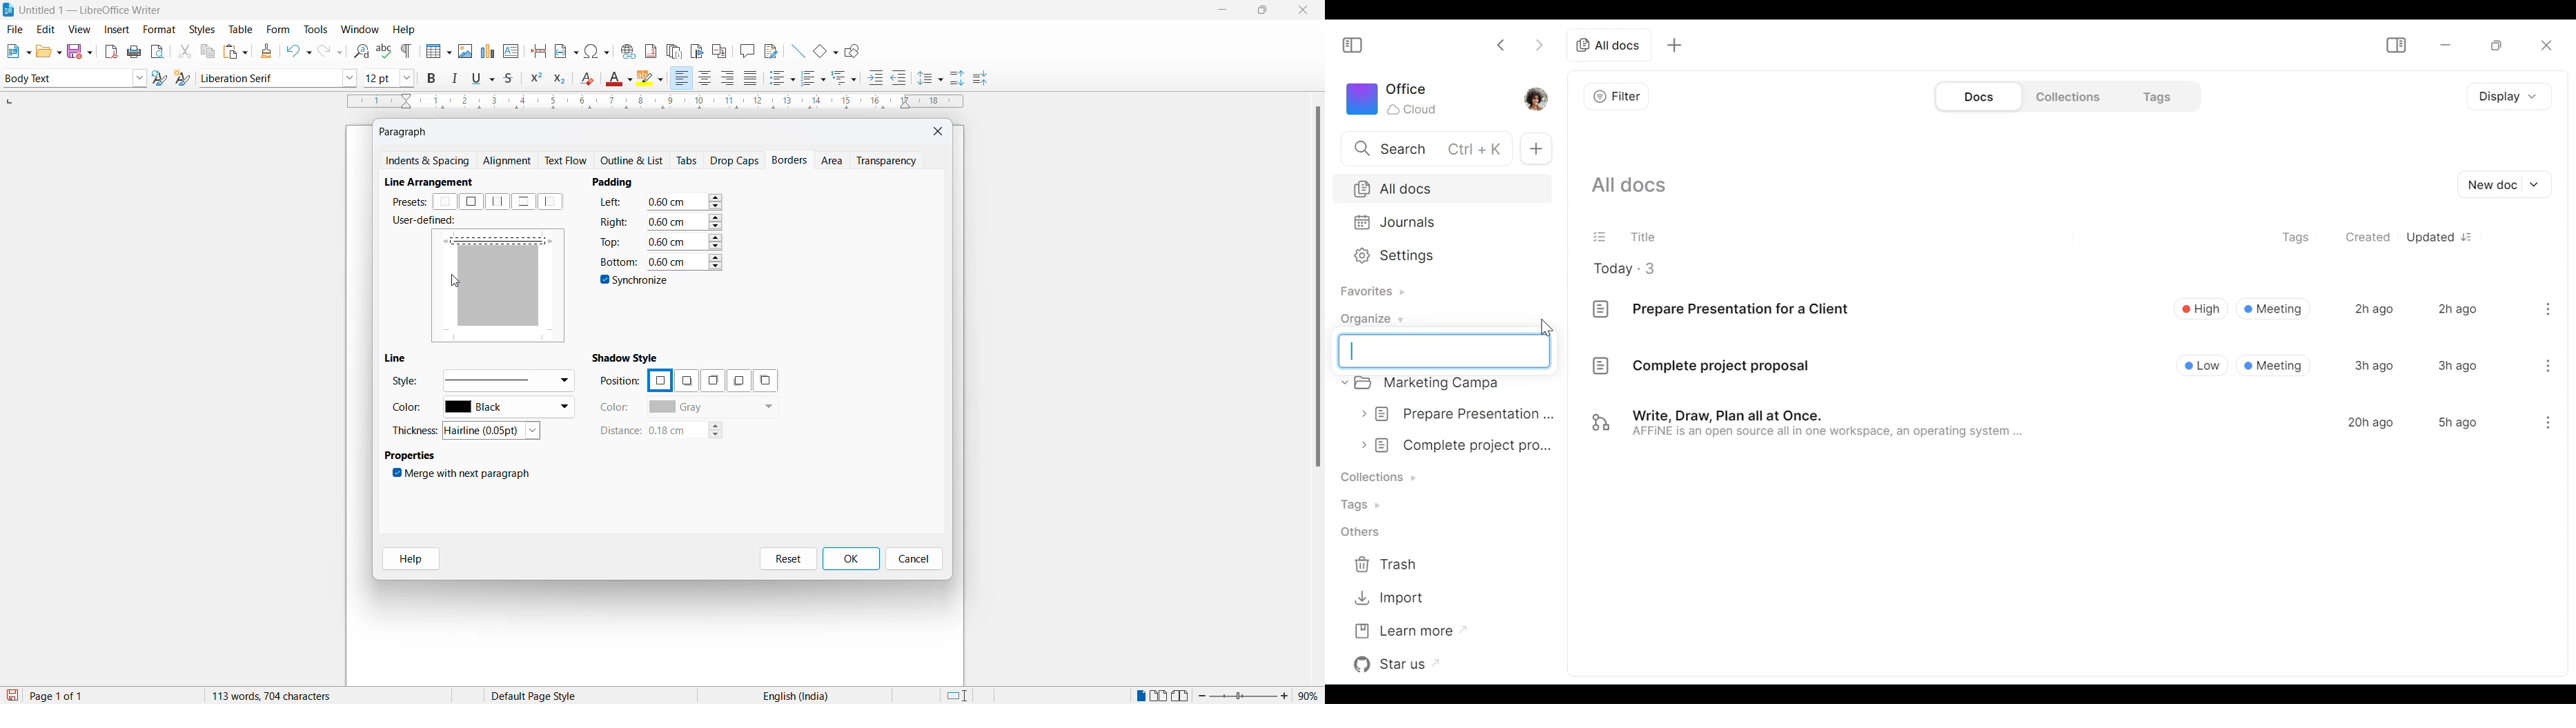  I want to click on insert text, so click(512, 50).